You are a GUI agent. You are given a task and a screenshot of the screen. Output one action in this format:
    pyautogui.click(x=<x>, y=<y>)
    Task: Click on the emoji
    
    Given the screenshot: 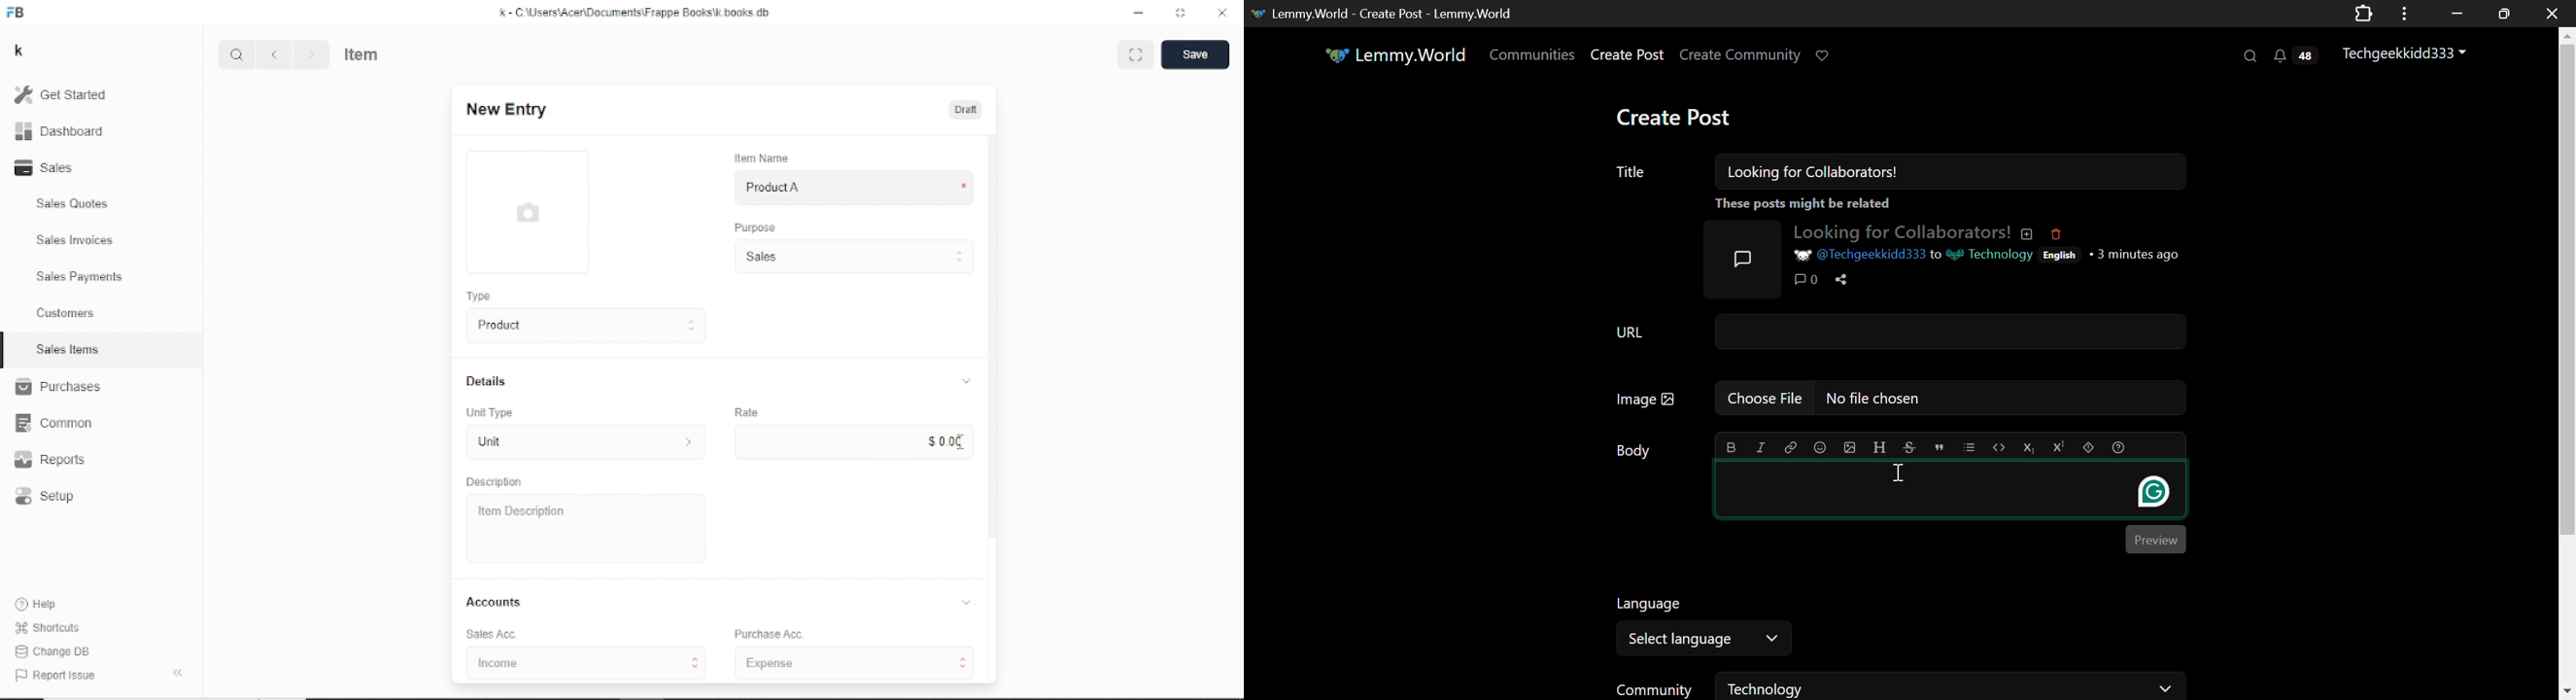 What is the action you would take?
    pyautogui.click(x=1820, y=447)
    